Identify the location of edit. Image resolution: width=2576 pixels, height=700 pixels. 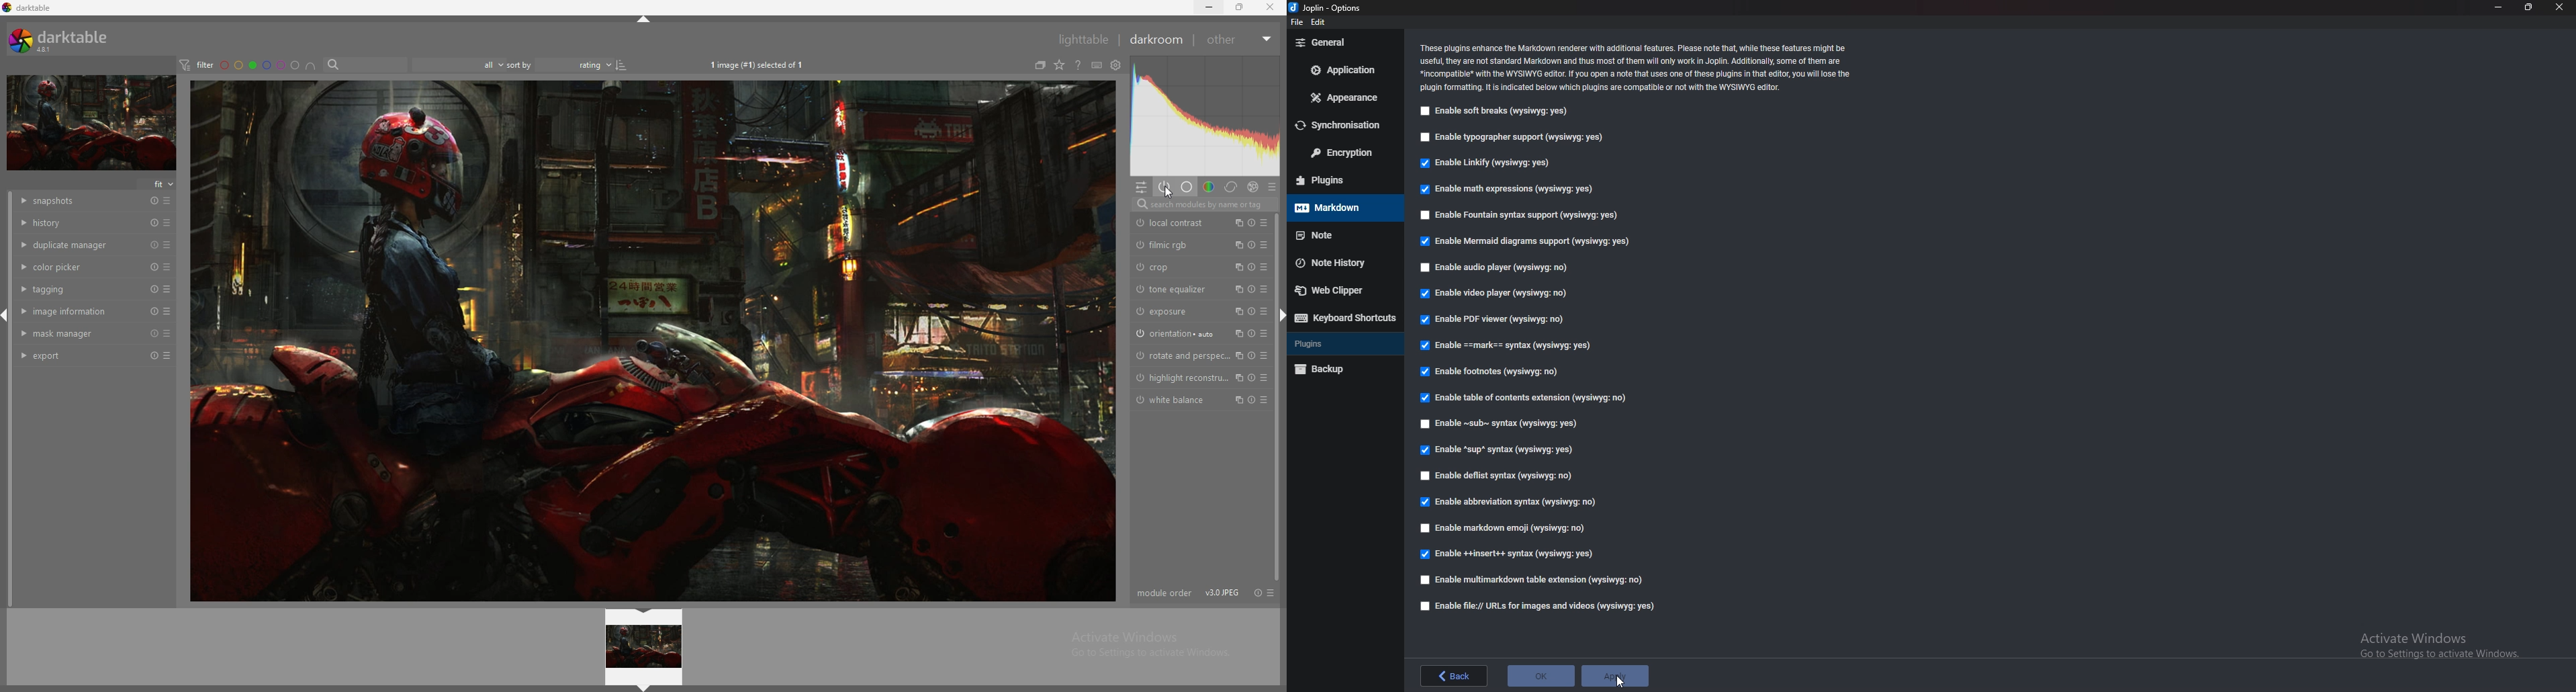
(1320, 21).